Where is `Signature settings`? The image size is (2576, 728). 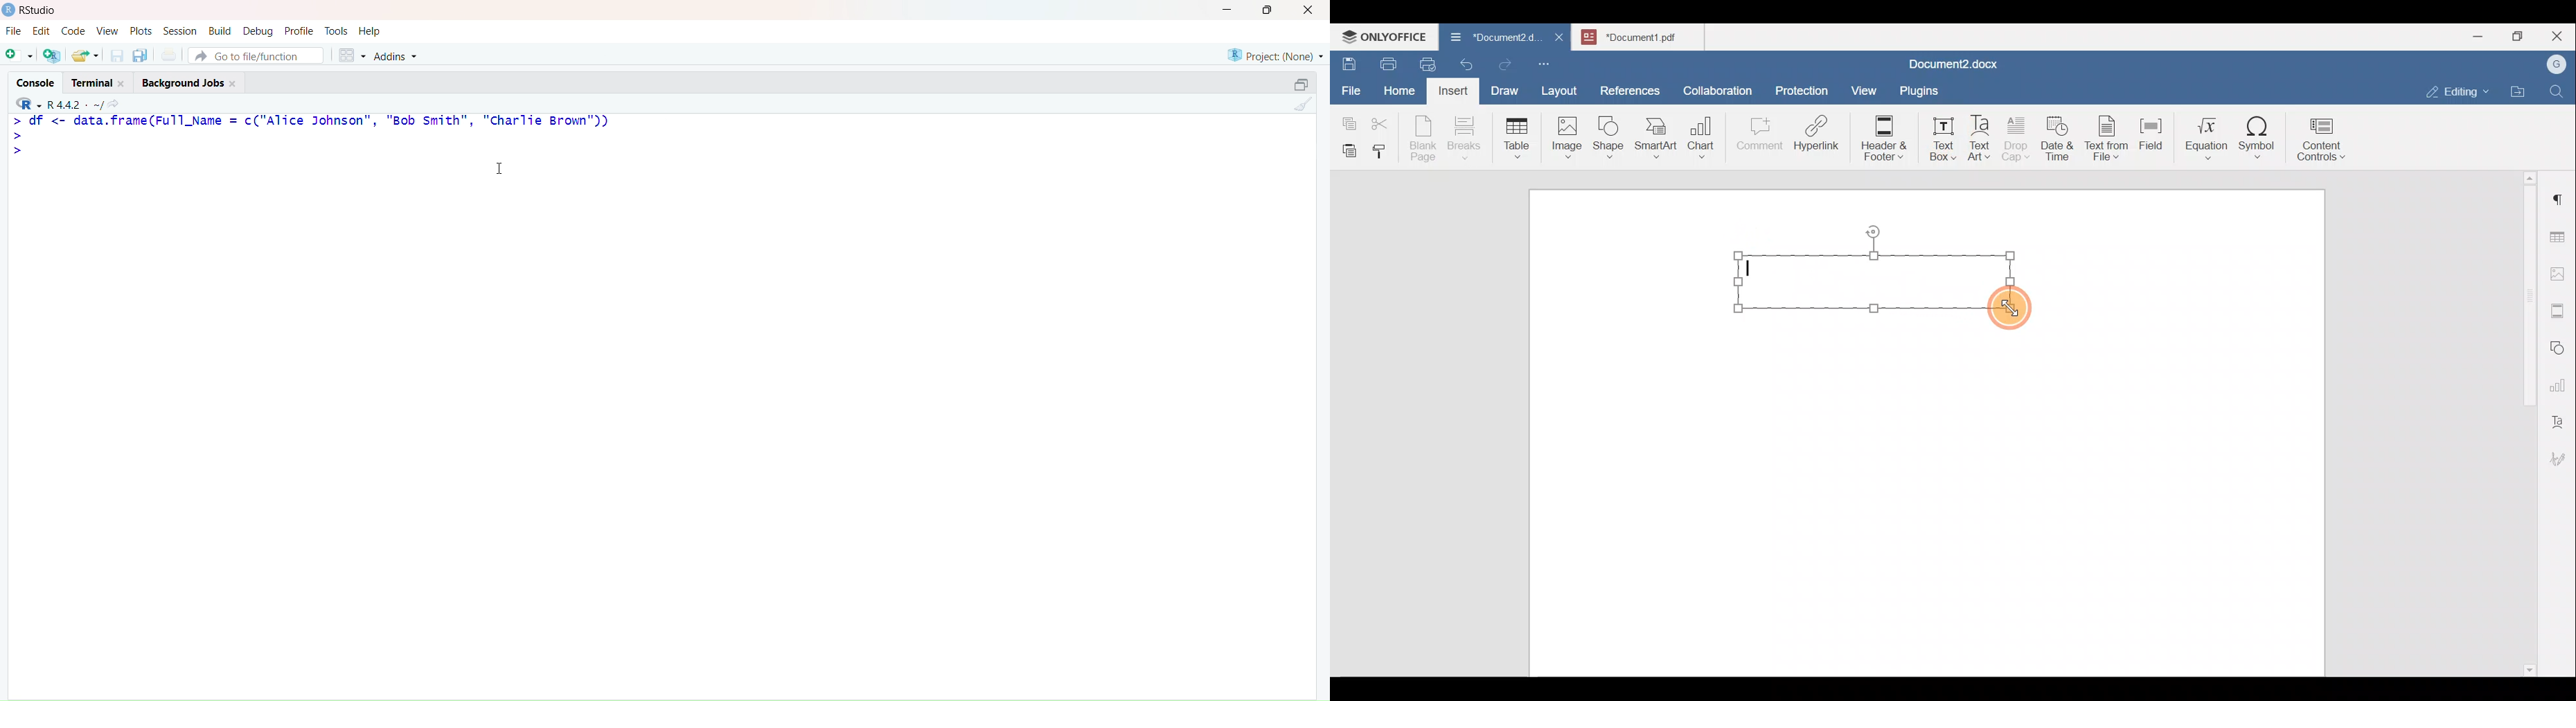
Signature settings is located at coordinates (2561, 454).